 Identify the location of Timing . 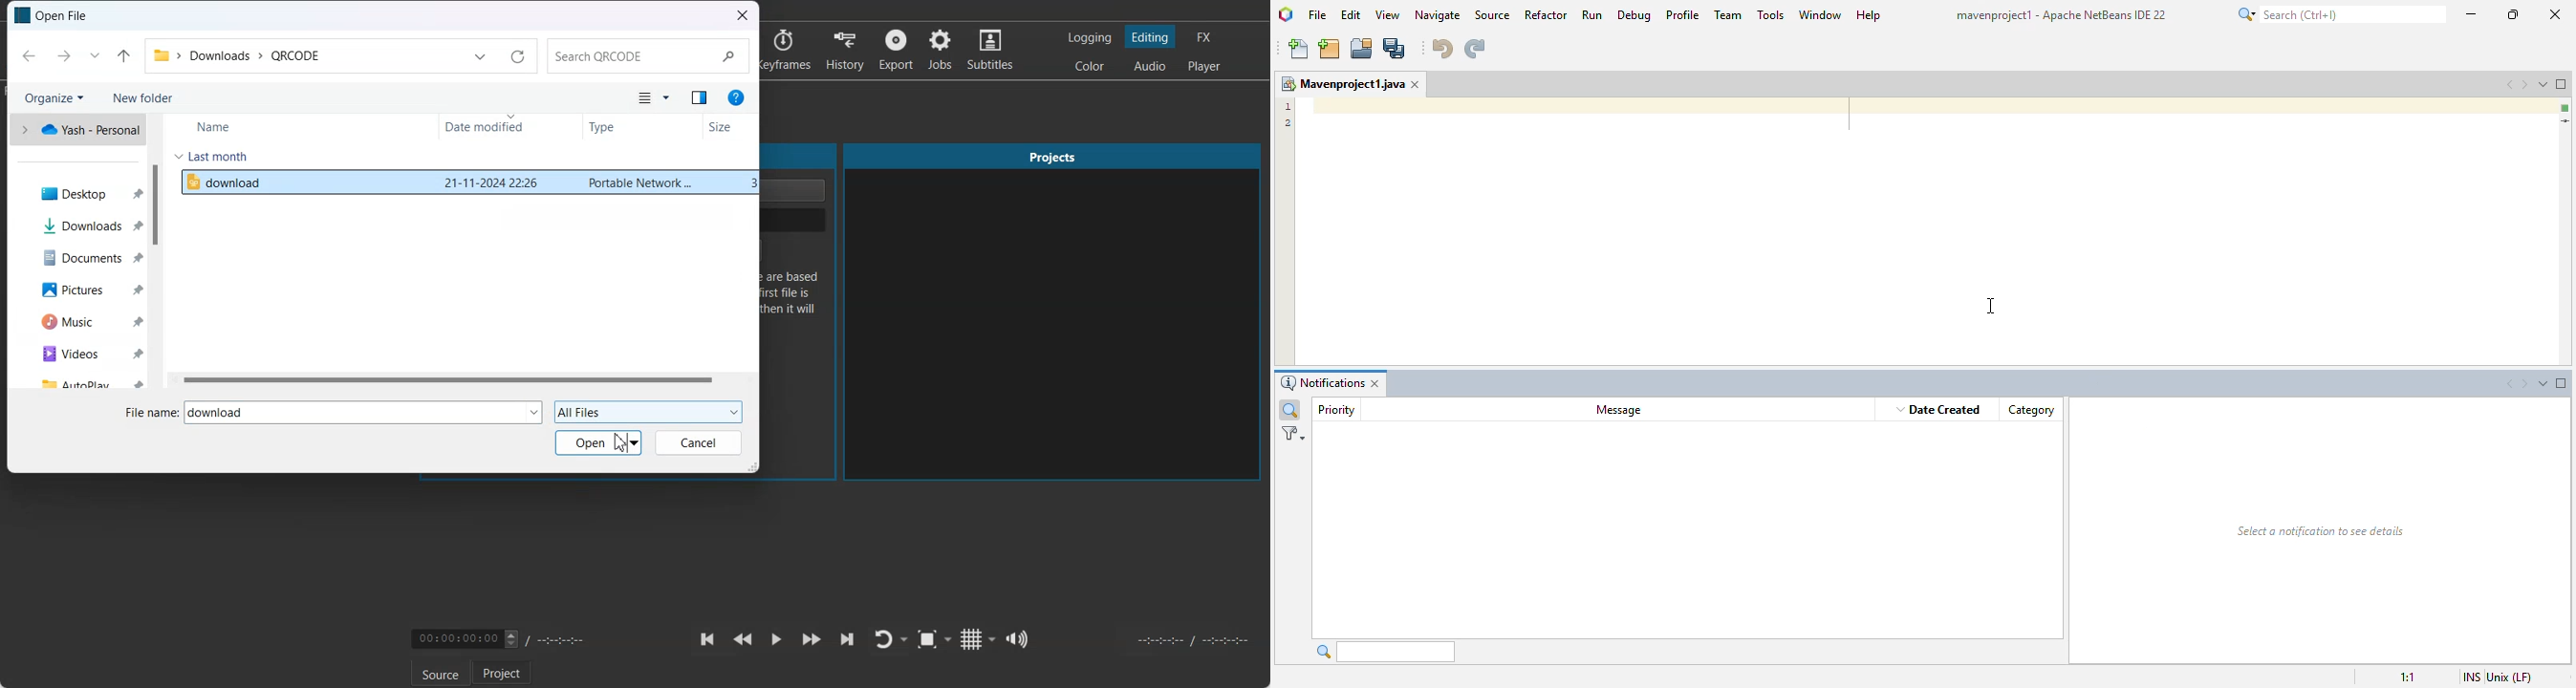
(560, 640).